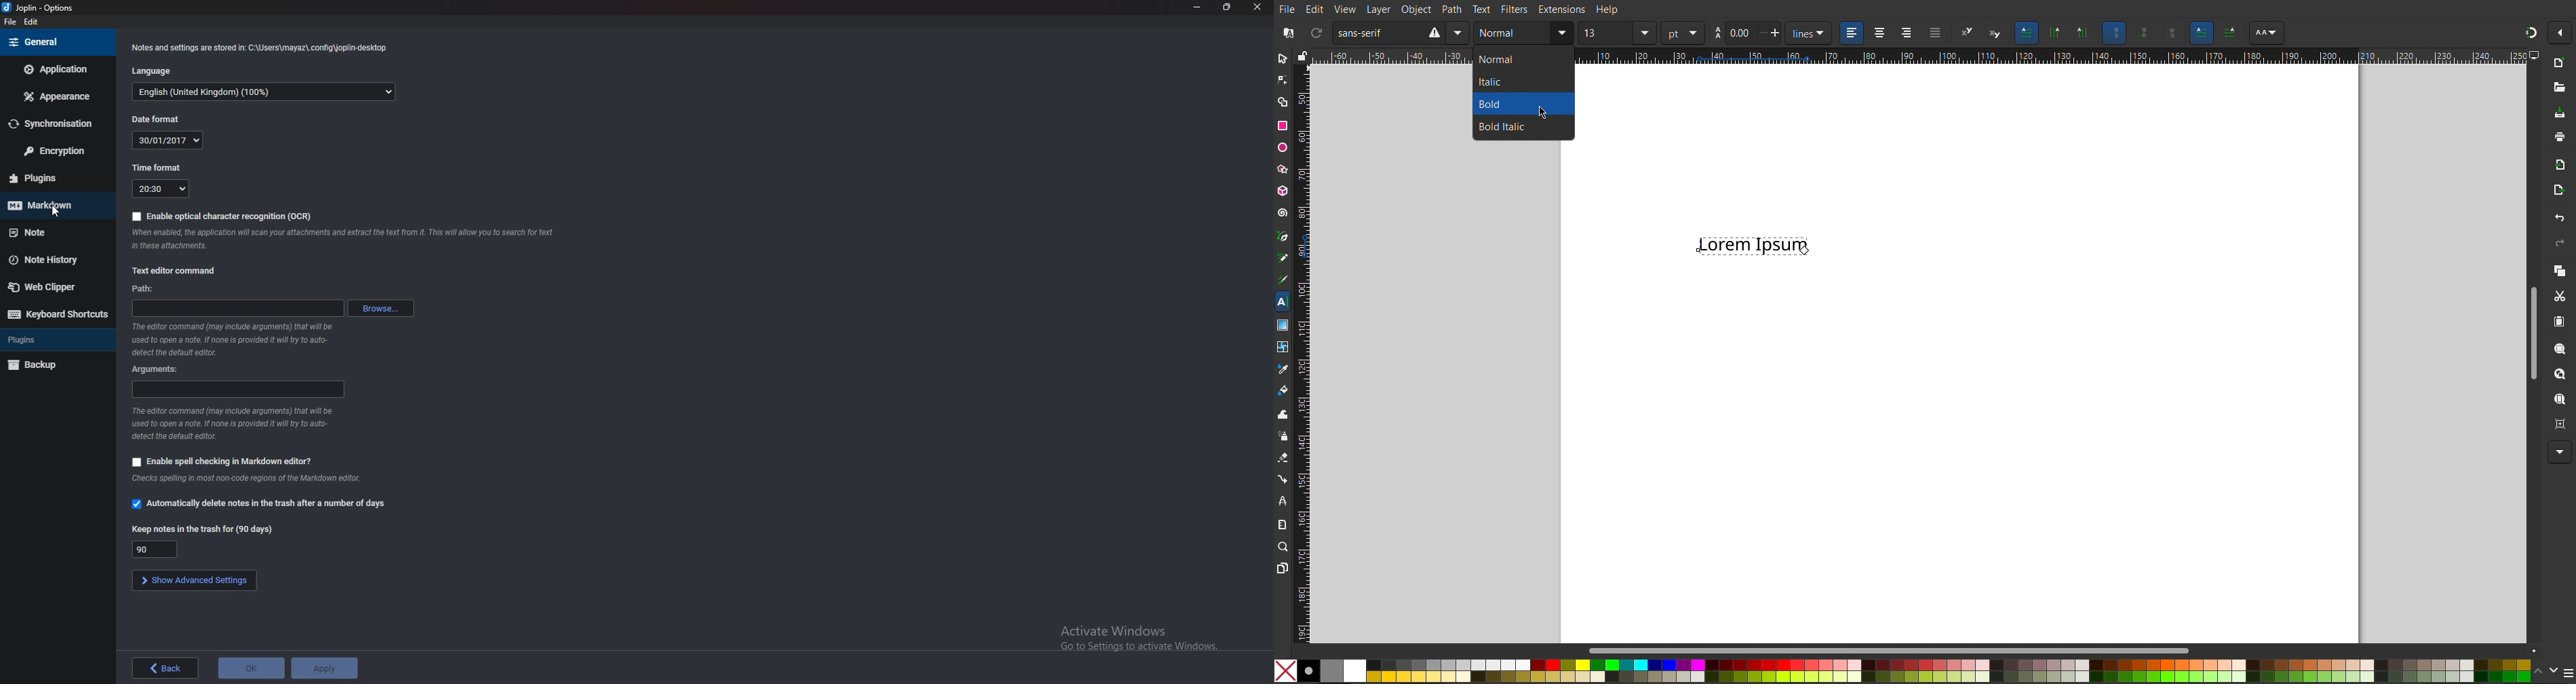 This screenshot has width=2576, height=700. What do you see at coordinates (1606, 10) in the screenshot?
I see `Help` at bounding box center [1606, 10].